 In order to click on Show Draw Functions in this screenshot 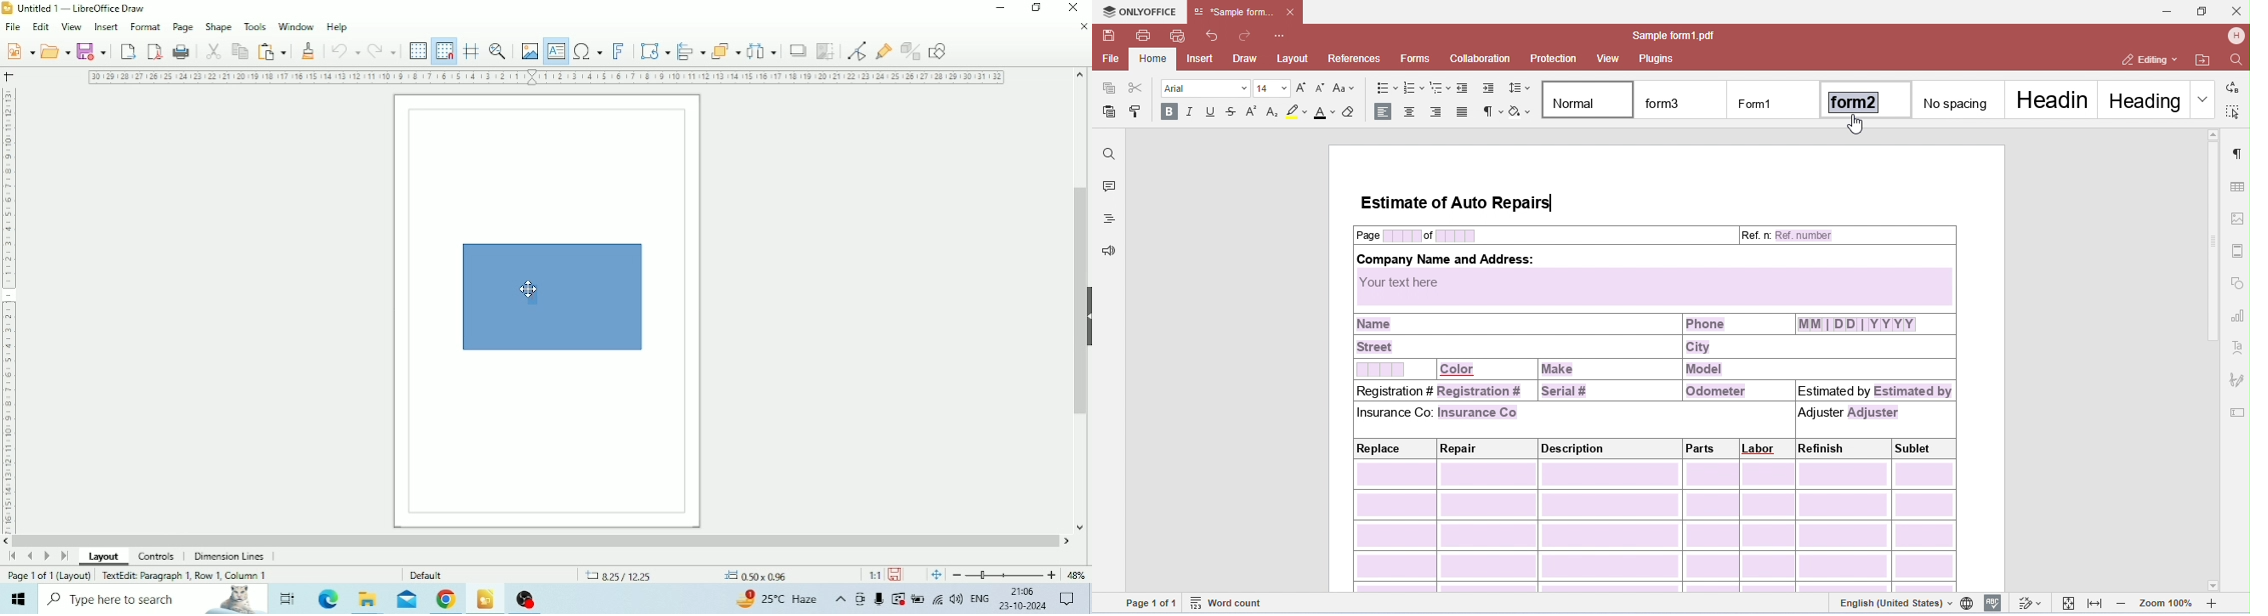, I will do `click(940, 52)`.